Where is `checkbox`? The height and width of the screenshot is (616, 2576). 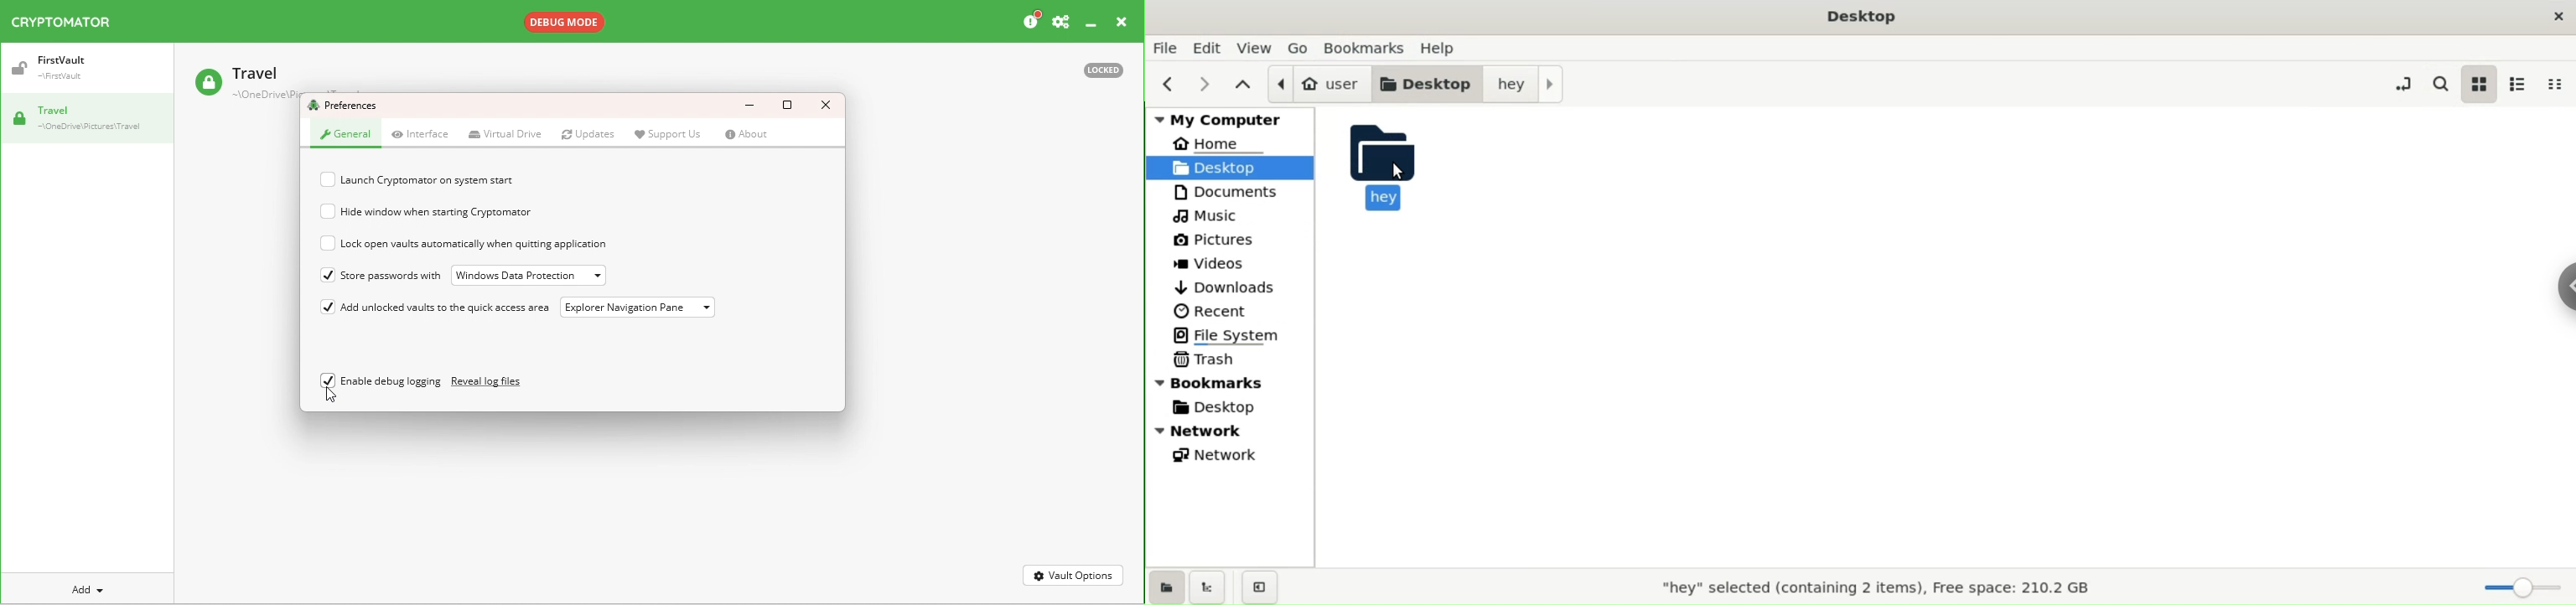
checkbox is located at coordinates (329, 278).